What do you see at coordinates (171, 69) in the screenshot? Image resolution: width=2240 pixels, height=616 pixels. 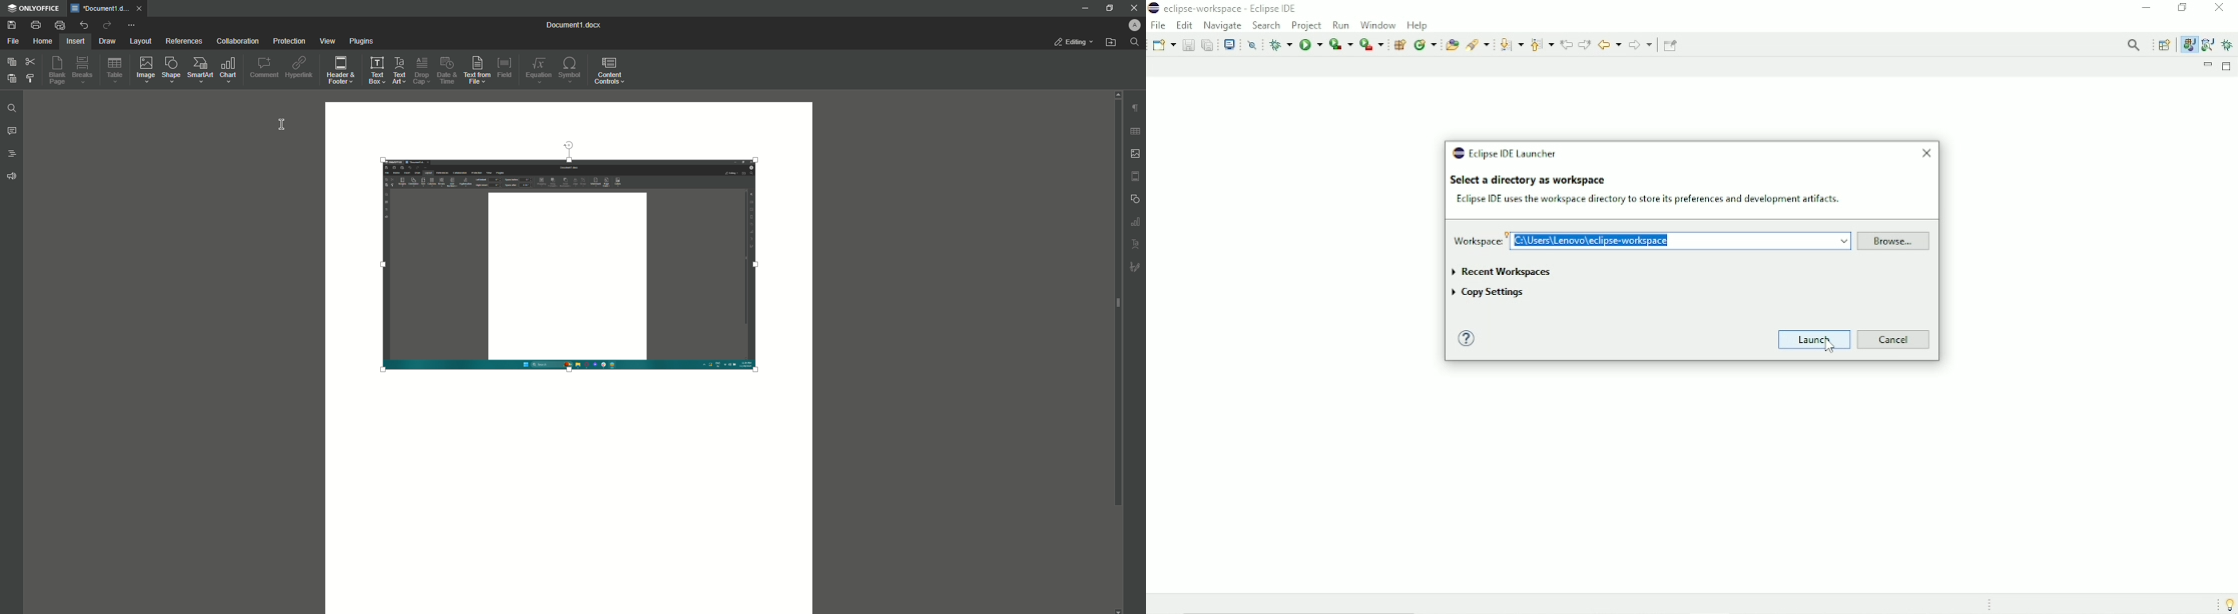 I see `Shape` at bounding box center [171, 69].